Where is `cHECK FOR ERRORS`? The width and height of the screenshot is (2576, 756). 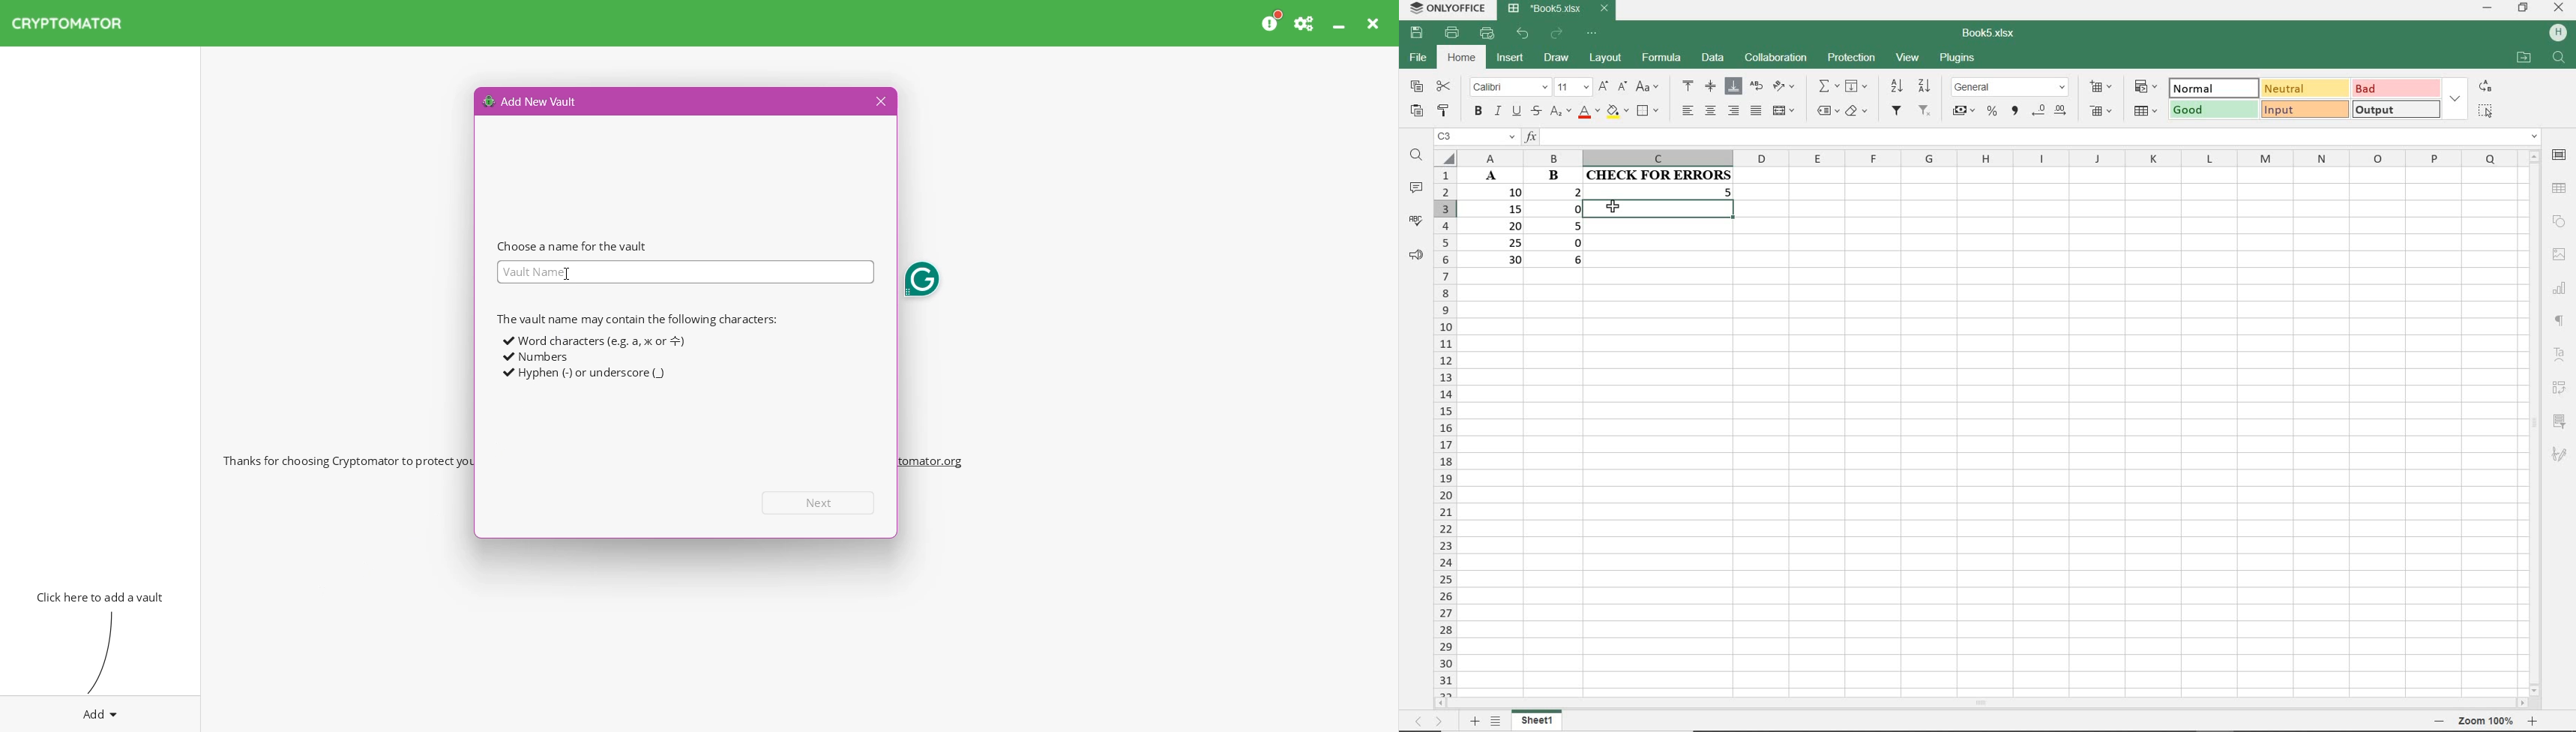
cHECK FOR ERRORS is located at coordinates (1661, 196).